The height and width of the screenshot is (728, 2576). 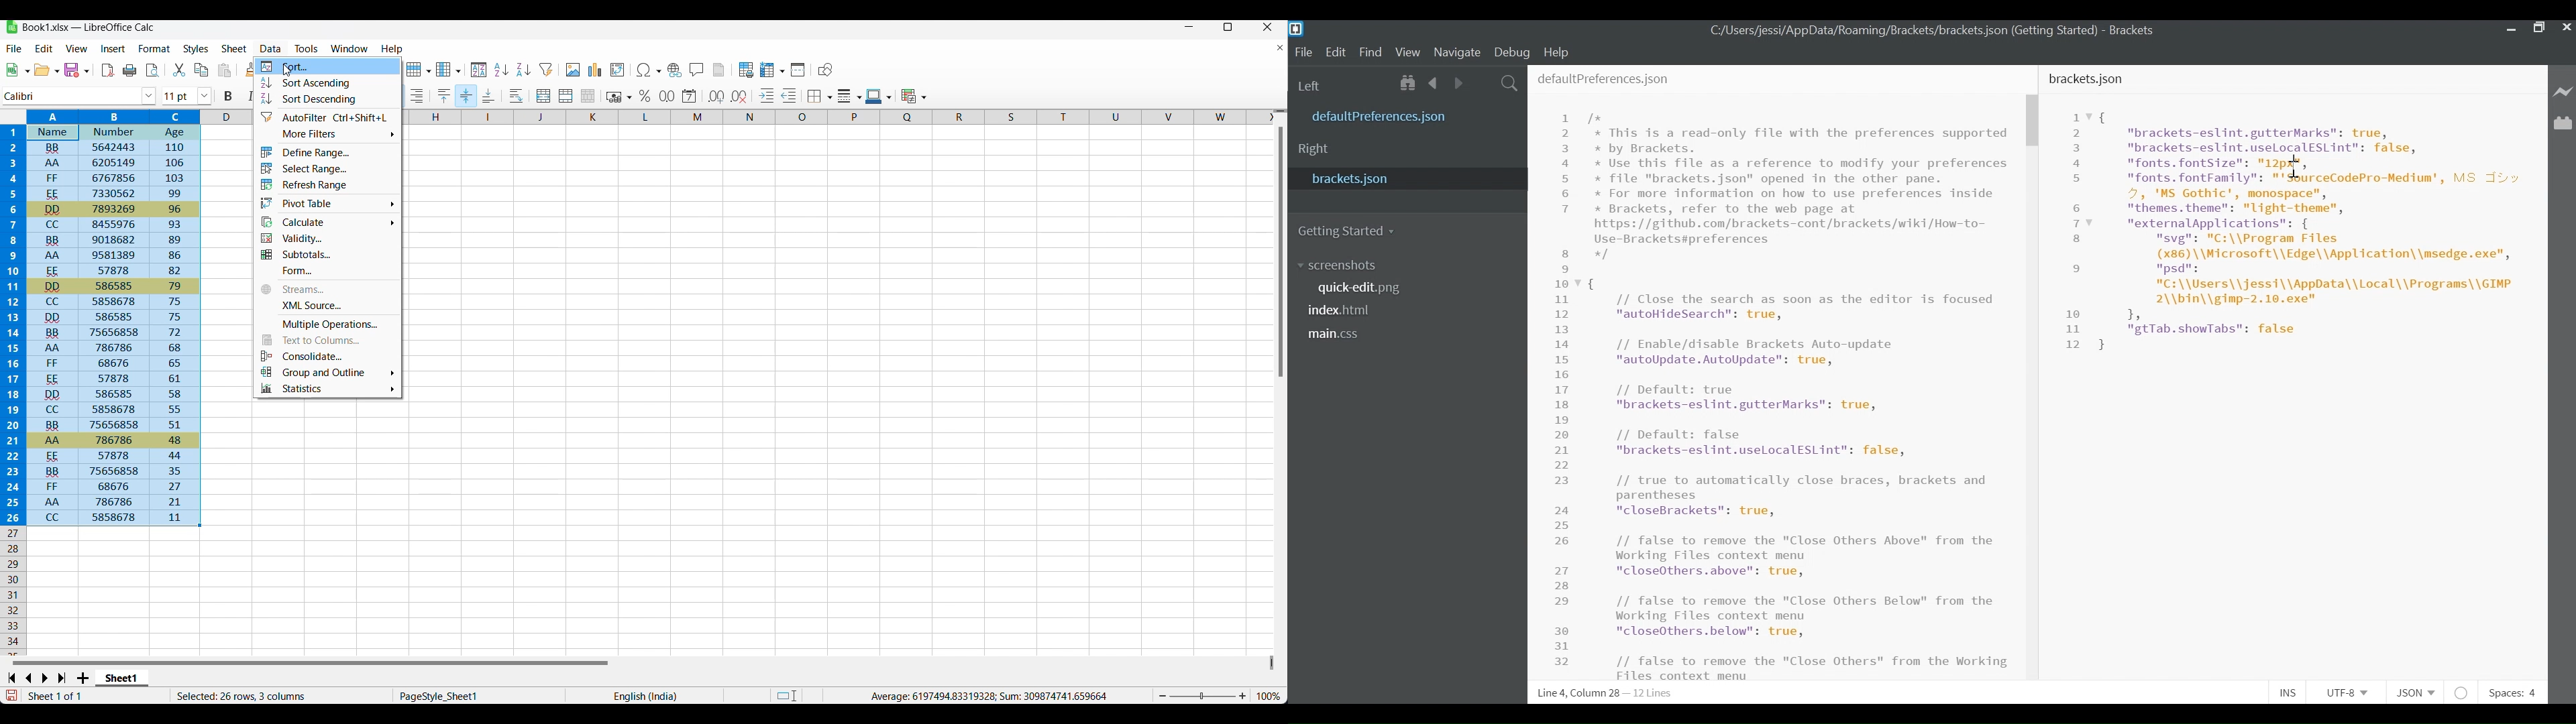 I want to click on main.css file, so click(x=1338, y=333).